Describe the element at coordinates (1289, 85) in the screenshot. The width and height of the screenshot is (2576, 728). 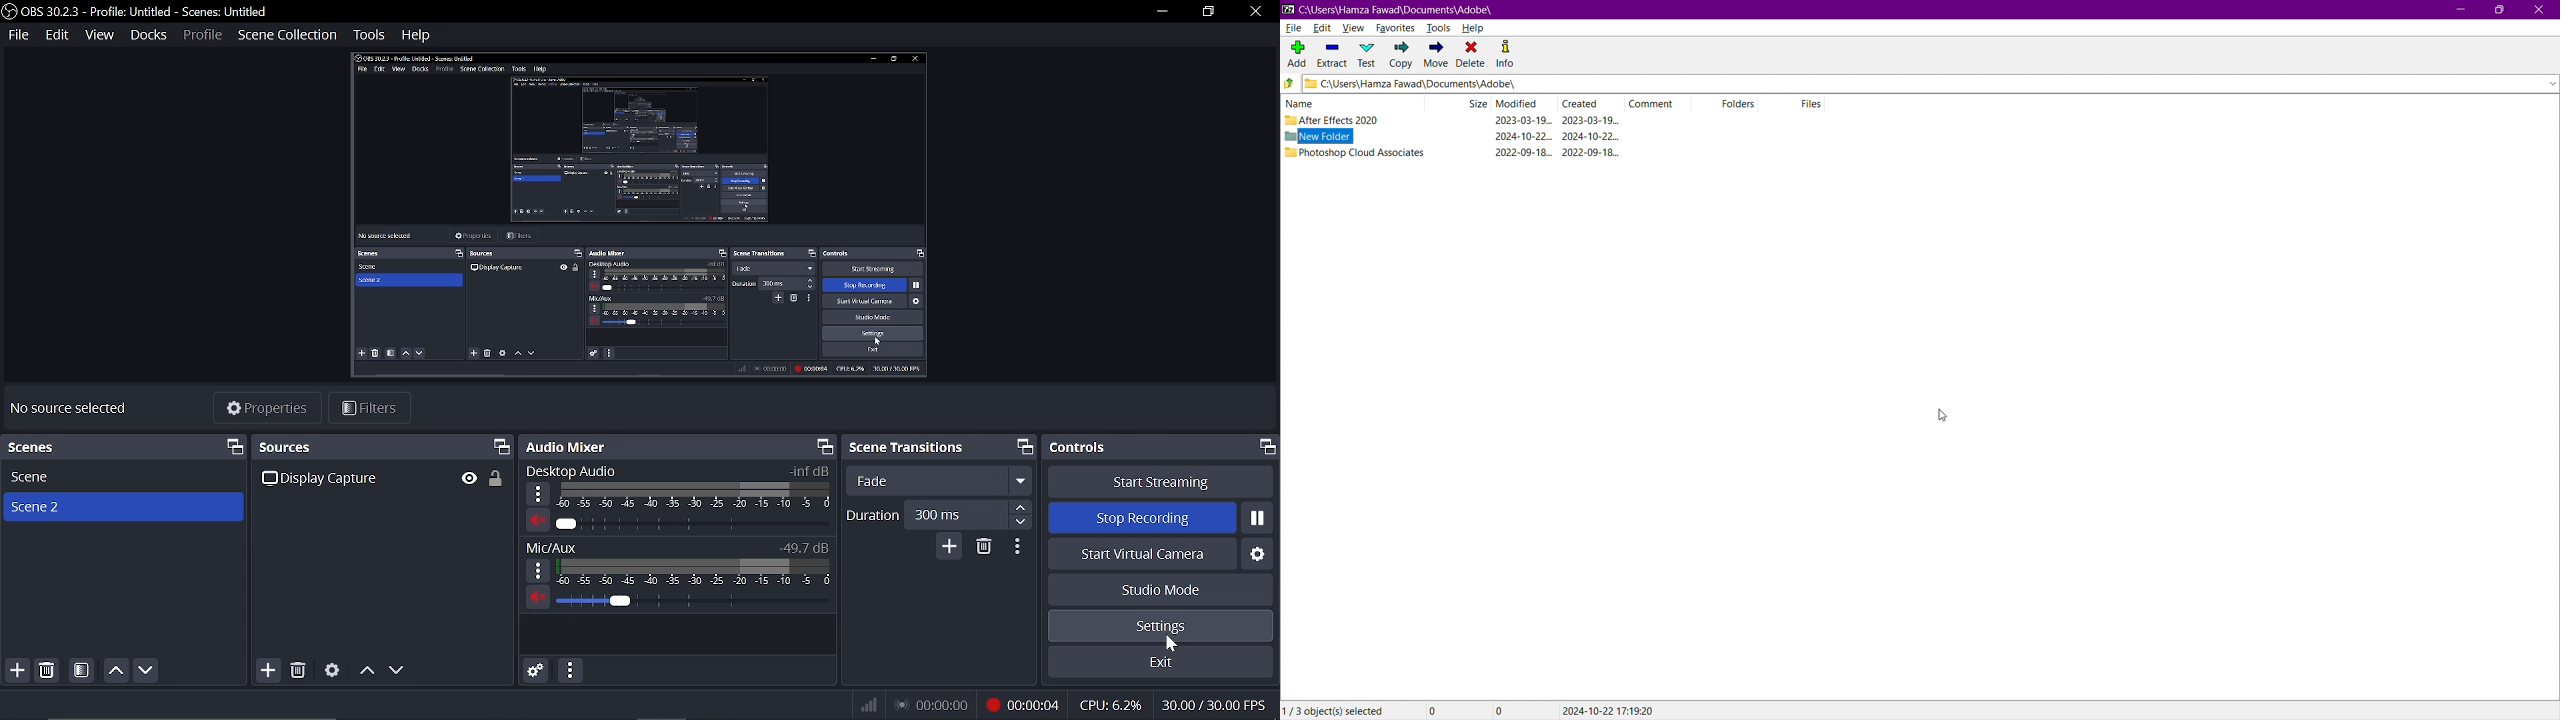
I see `Go up directory` at that location.